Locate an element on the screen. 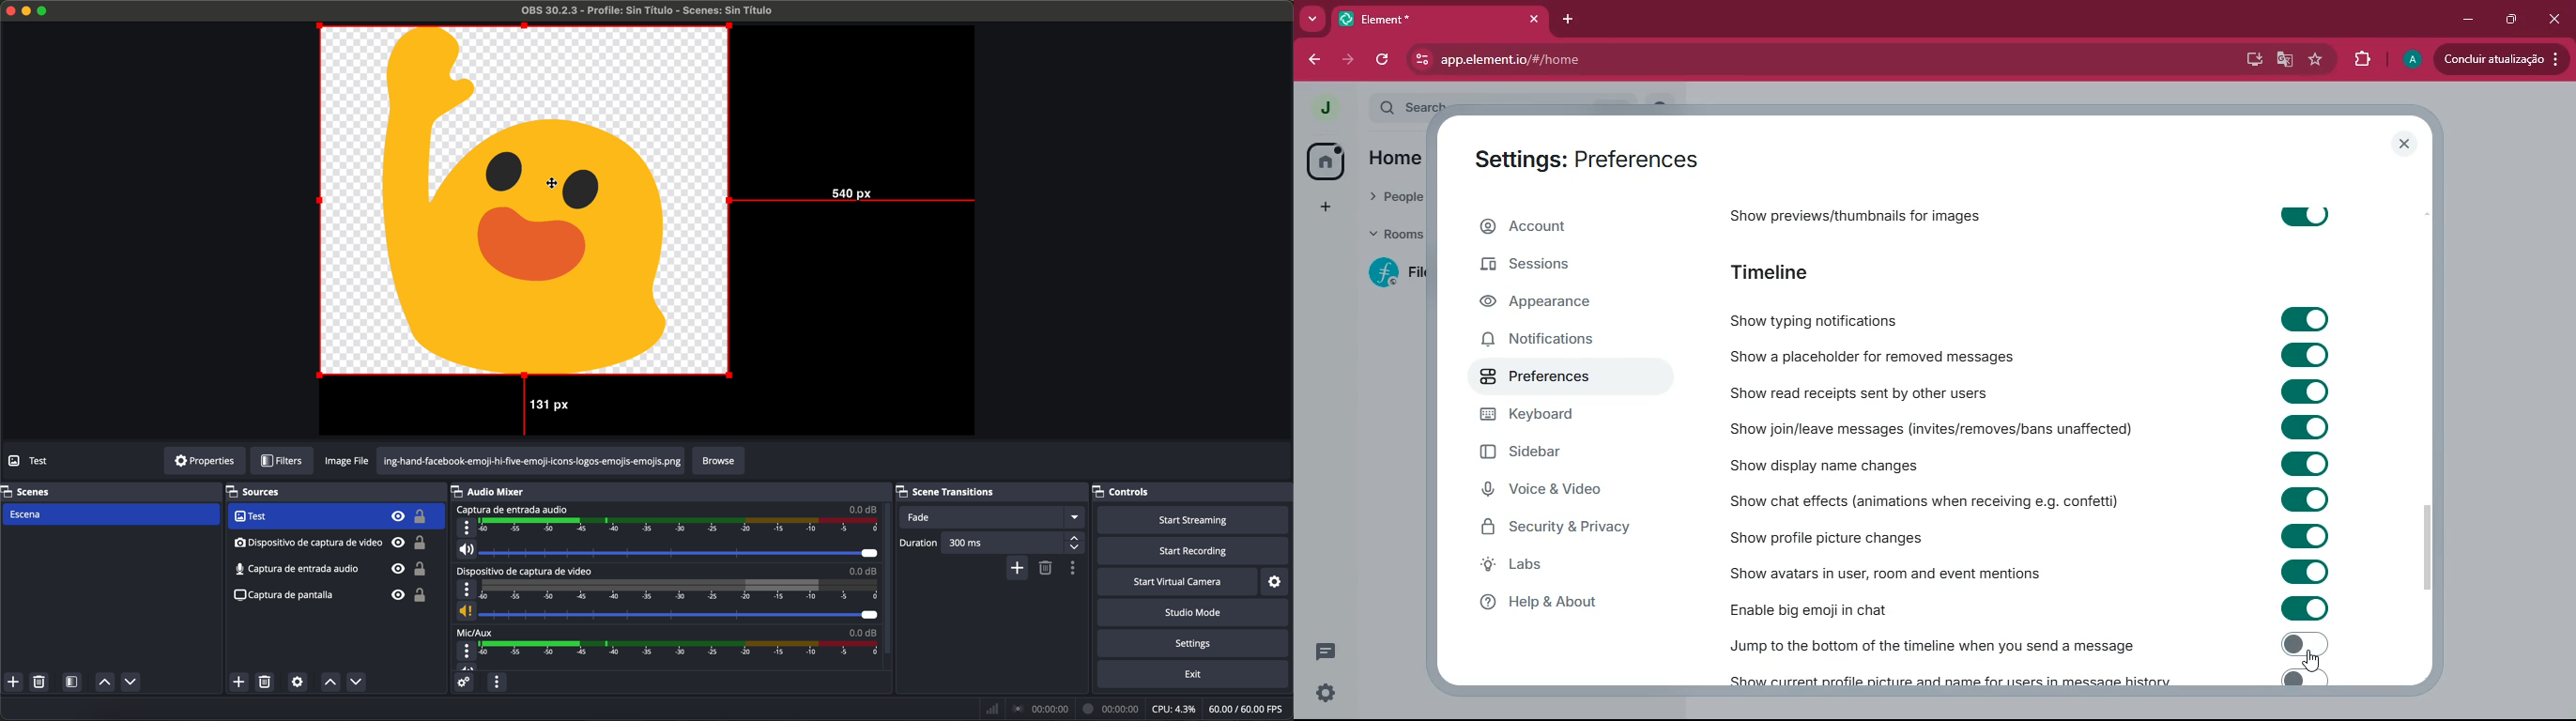  studio mode is located at coordinates (1194, 613).